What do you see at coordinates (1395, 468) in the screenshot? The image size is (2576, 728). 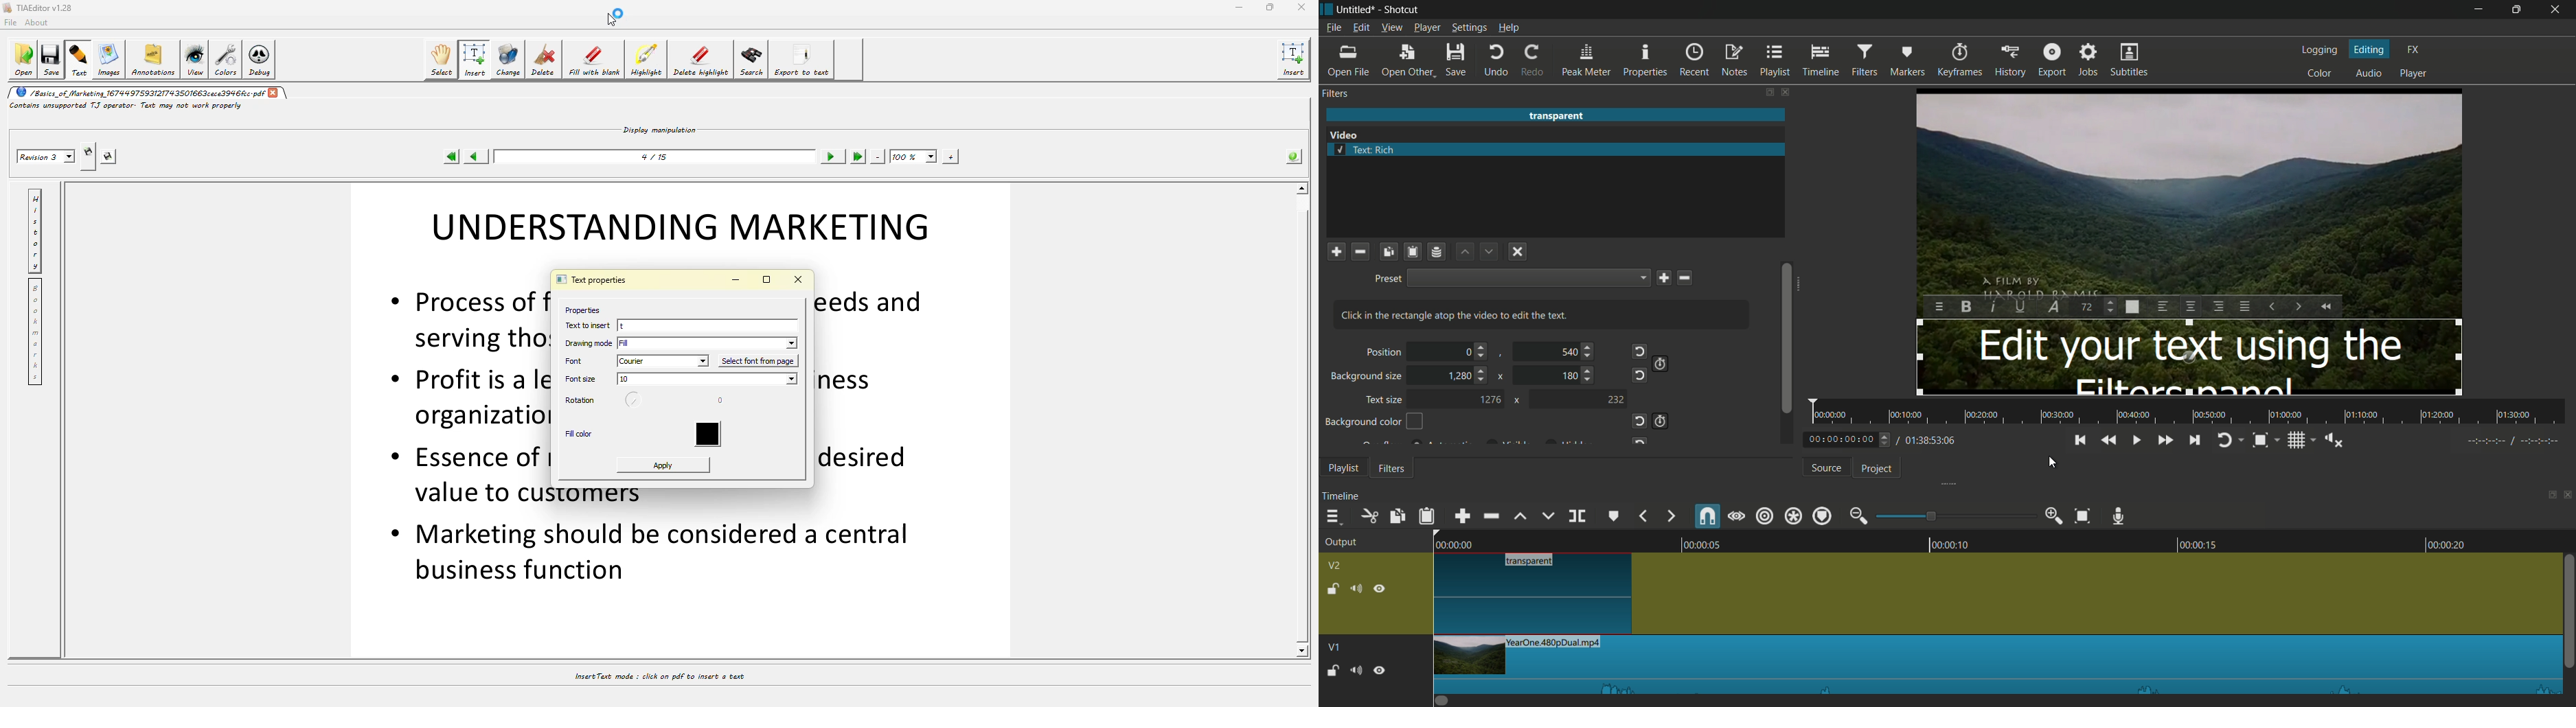 I see `filters` at bounding box center [1395, 468].